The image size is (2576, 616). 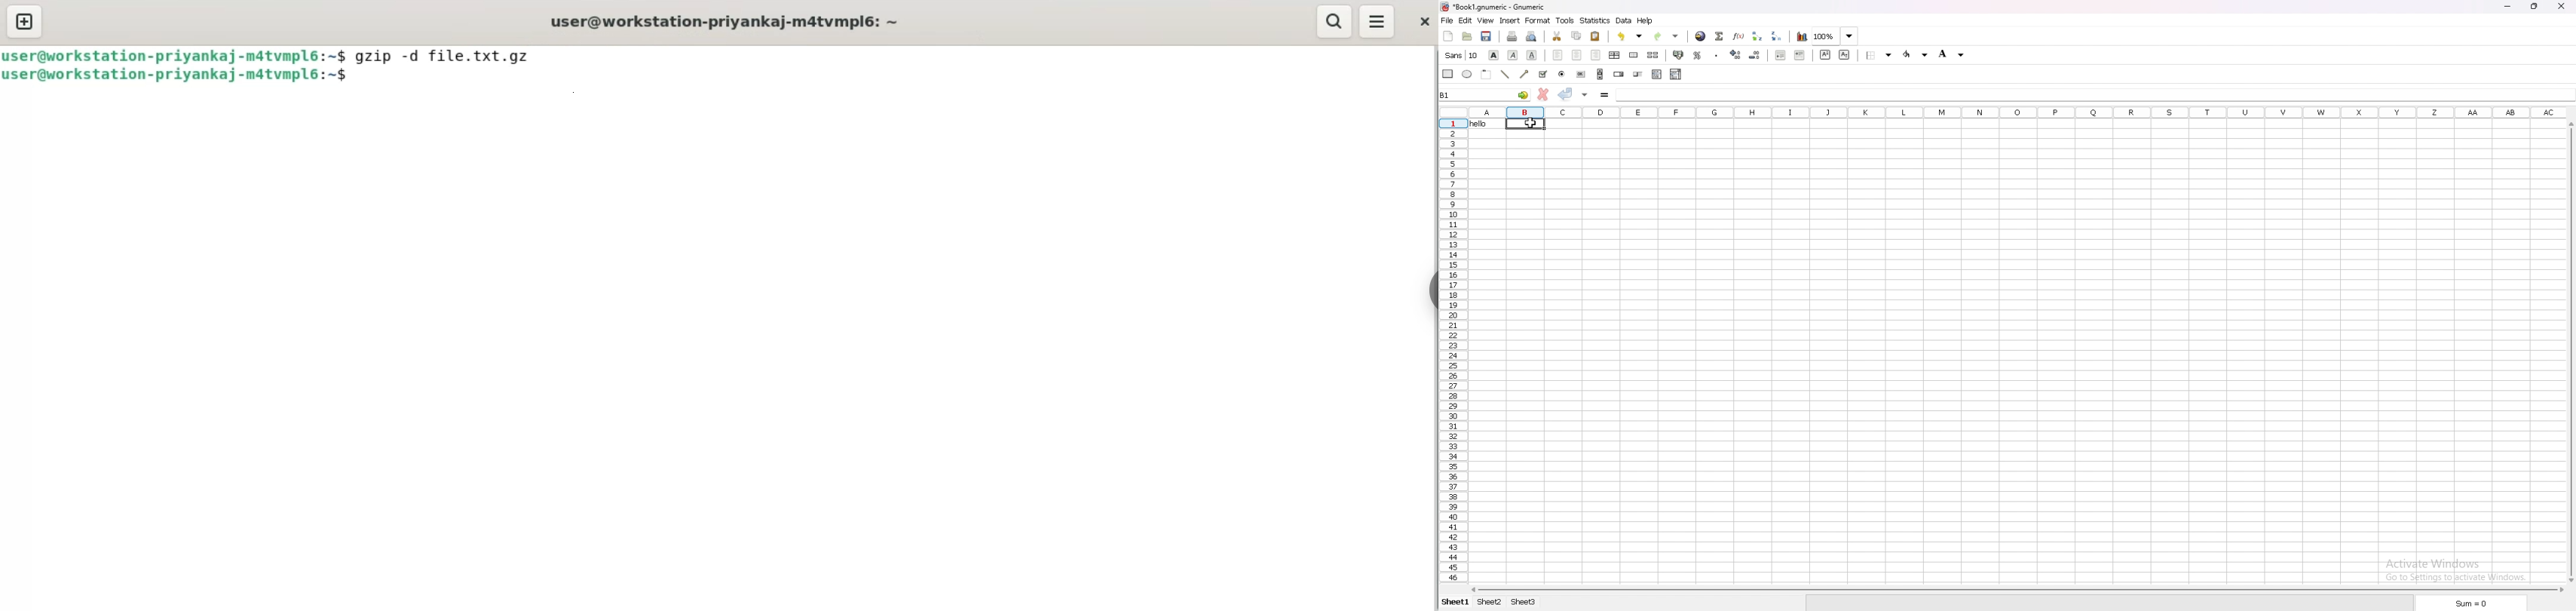 I want to click on create button, so click(x=1581, y=74).